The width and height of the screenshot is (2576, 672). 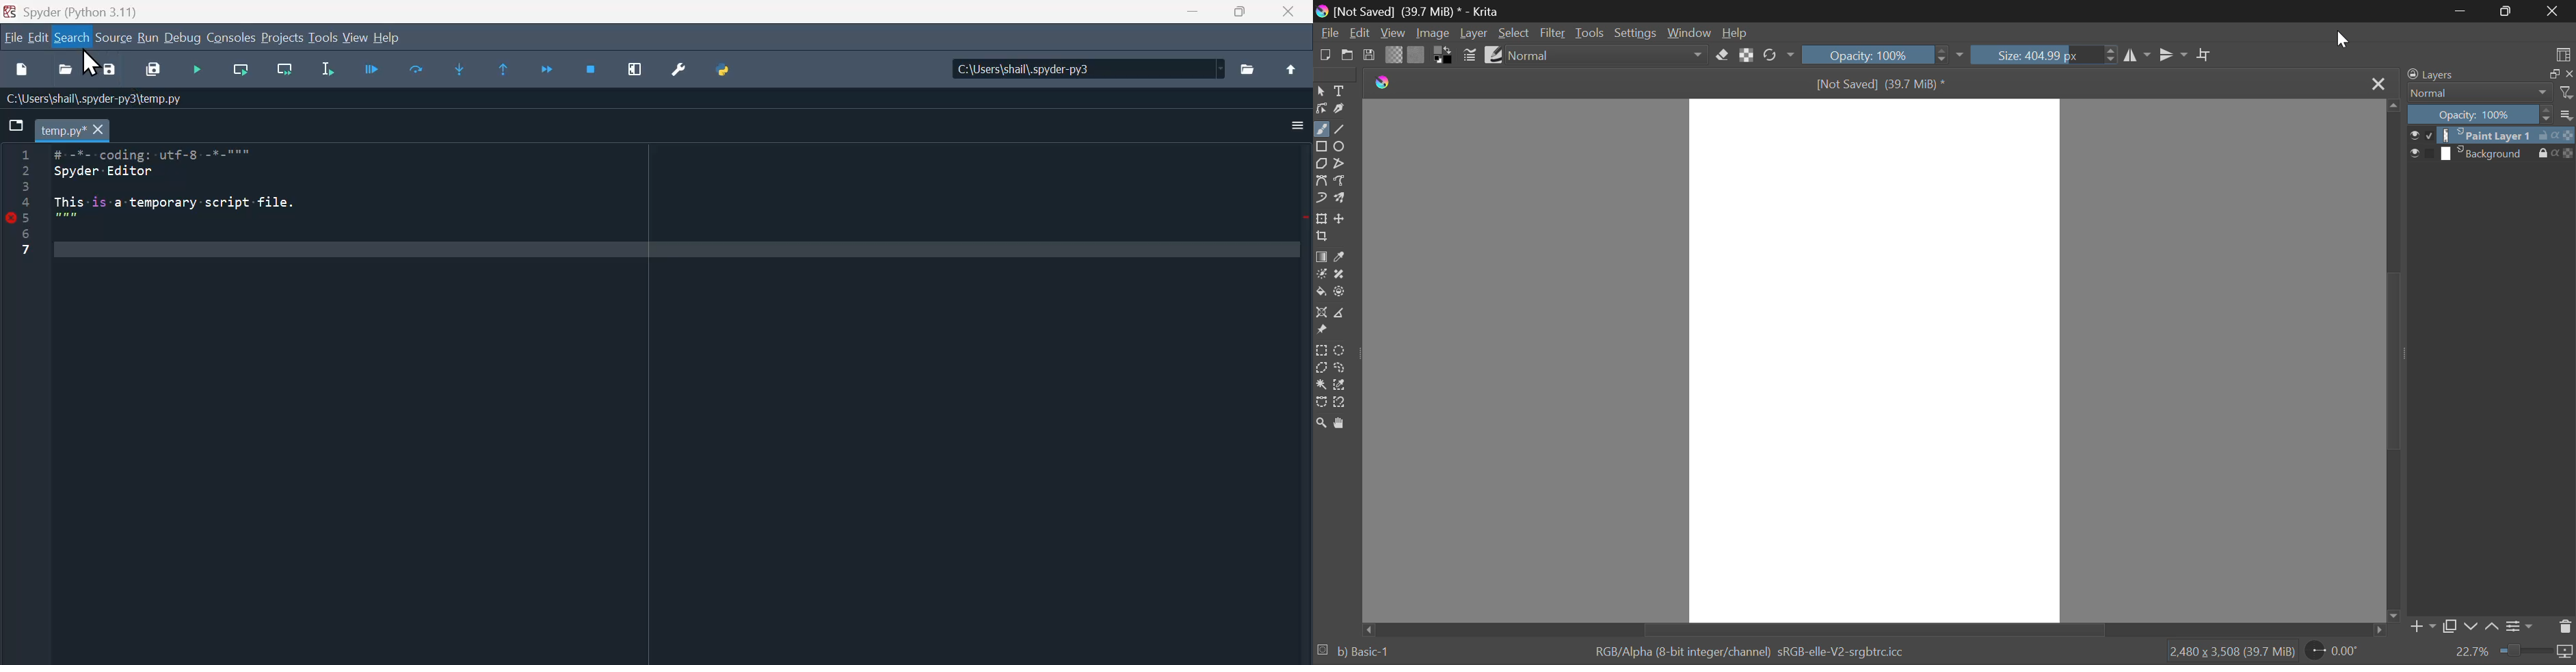 What do you see at coordinates (1553, 33) in the screenshot?
I see `Filter` at bounding box center [1553, 33].